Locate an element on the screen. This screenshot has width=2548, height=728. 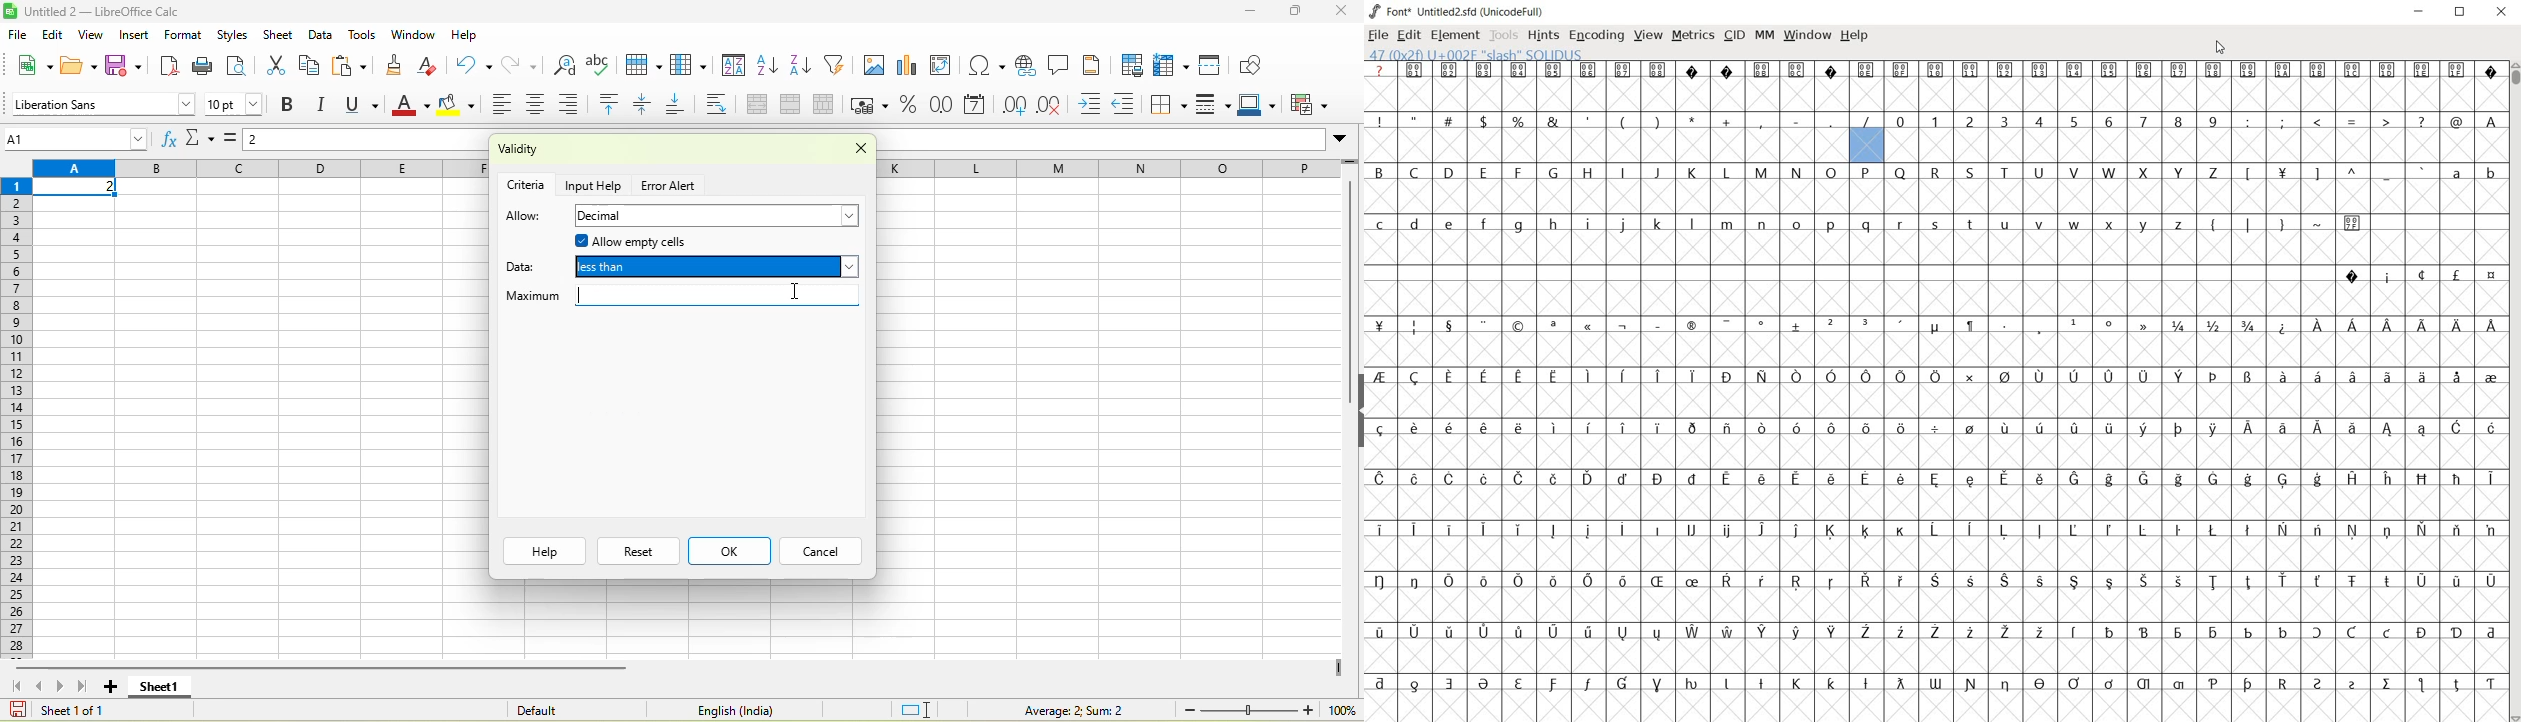
close is located at coordinates (1344, 10).